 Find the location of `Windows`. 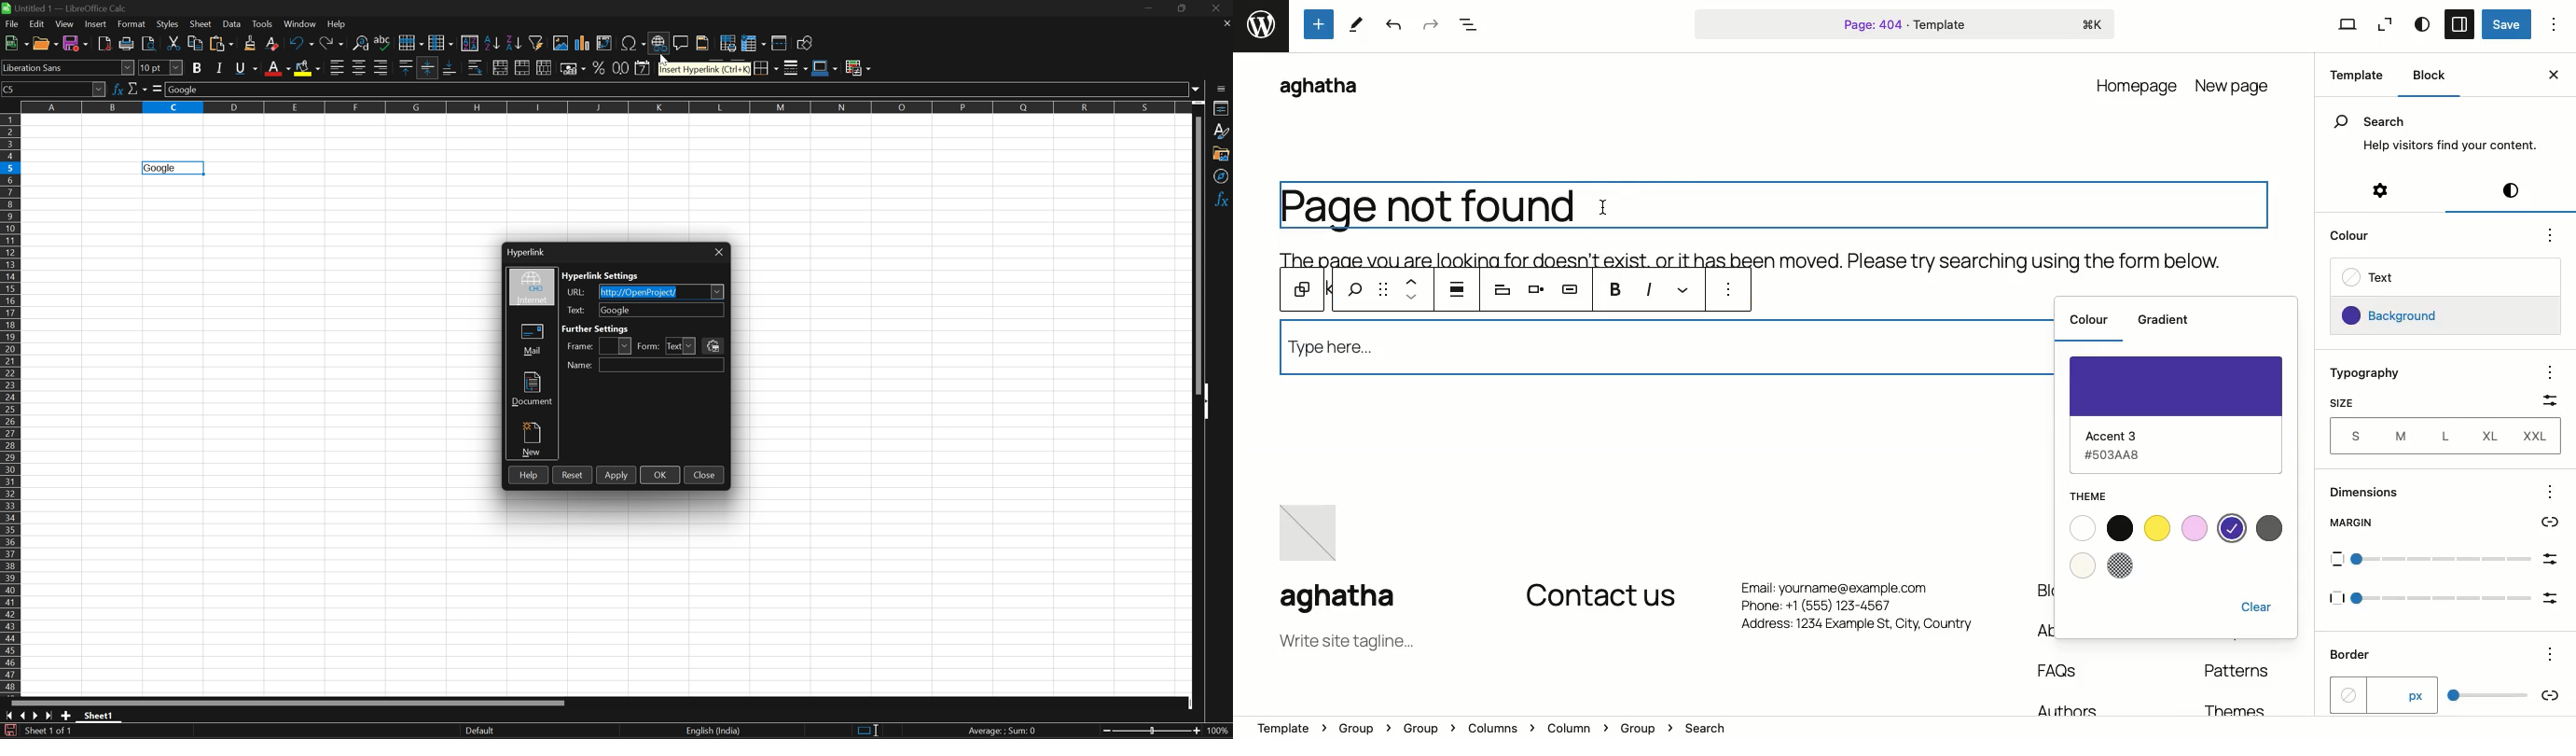

Windows is located at coordinates (300, 24).